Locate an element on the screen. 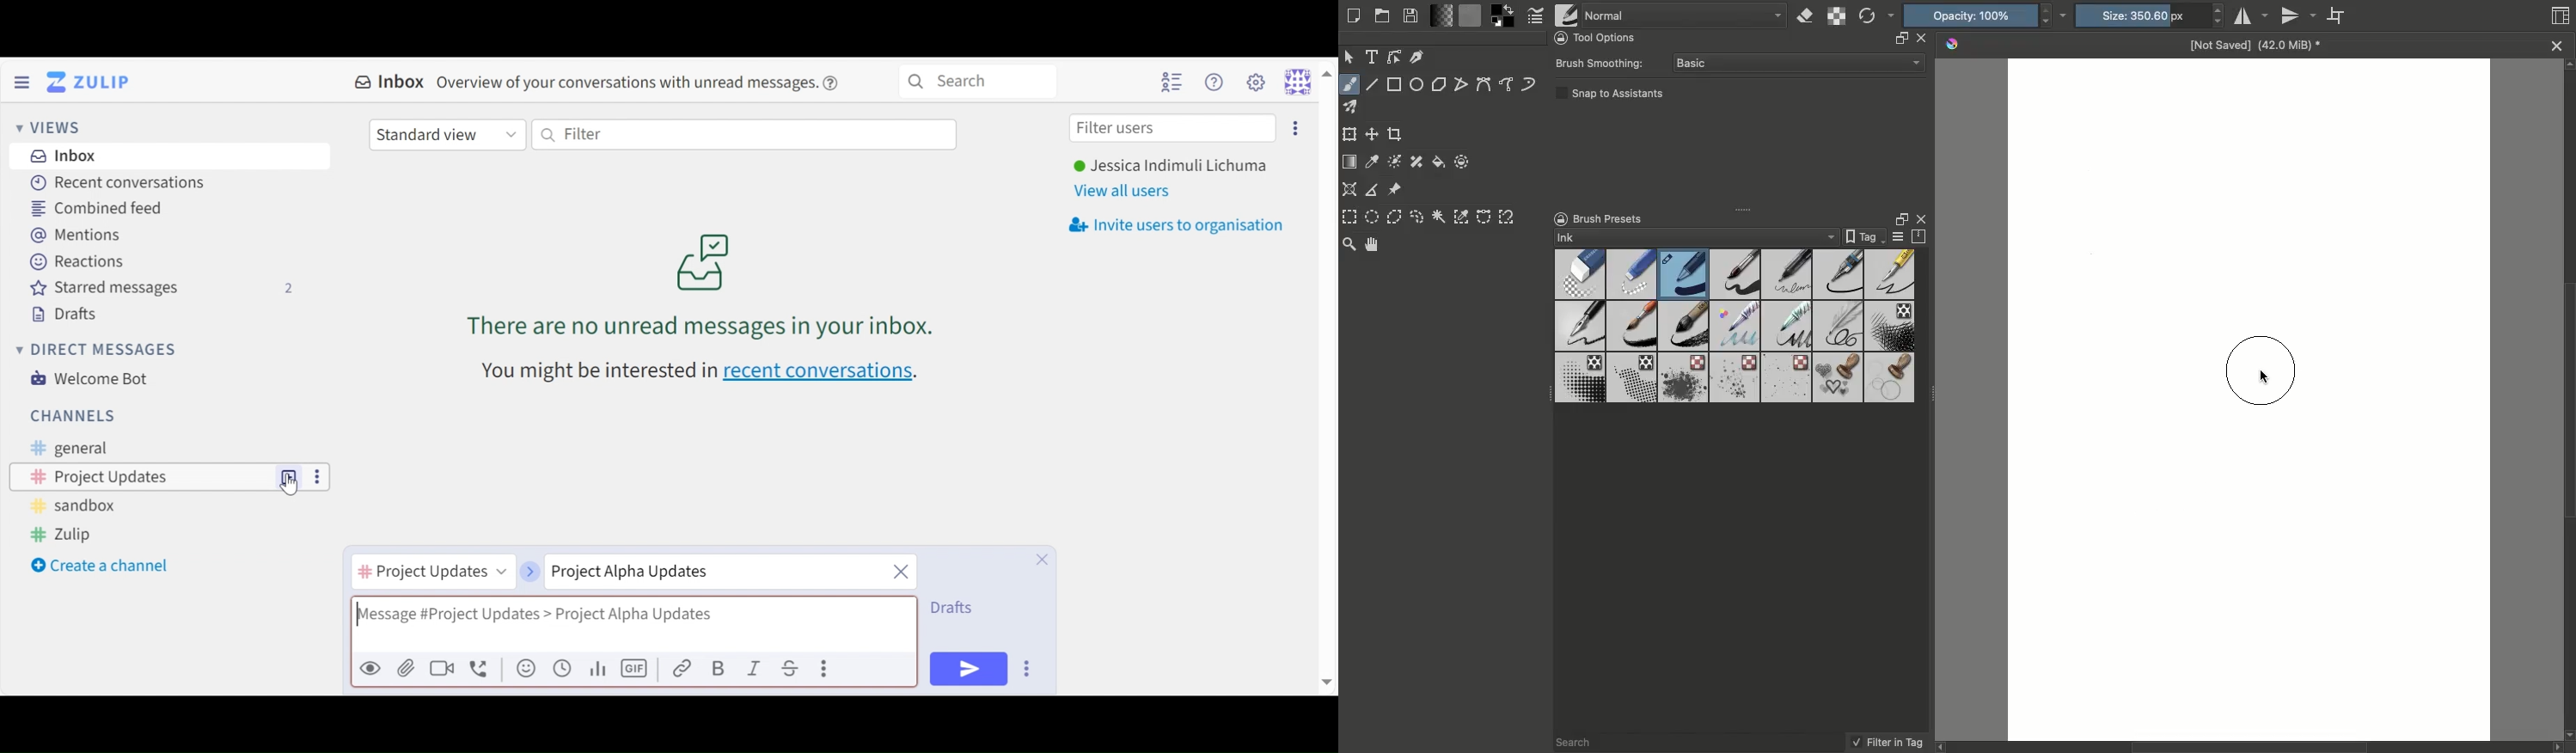 The width and height of the screenshot is (2576, 756). Sandbox Channel is located at coordinates (79, 508).